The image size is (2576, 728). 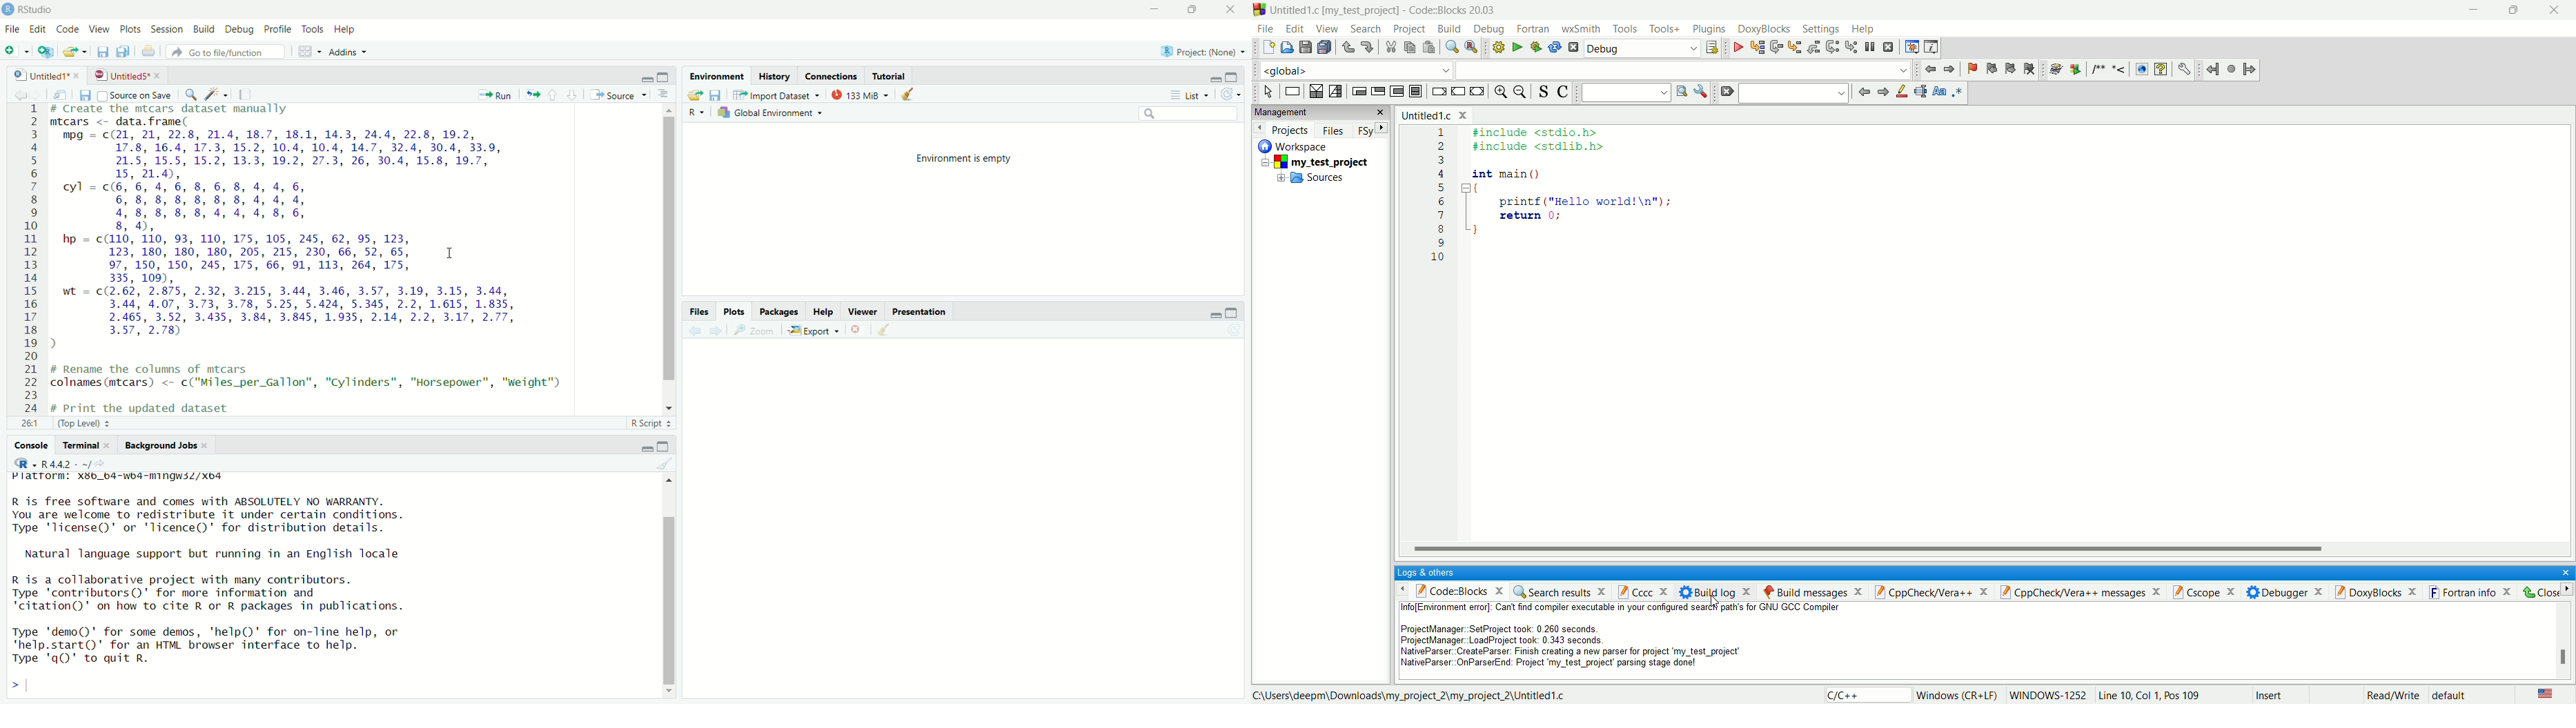 What do you see at coordinates (716, 96) in the screenshot?
I see `save` at bounding box center [716, 96].